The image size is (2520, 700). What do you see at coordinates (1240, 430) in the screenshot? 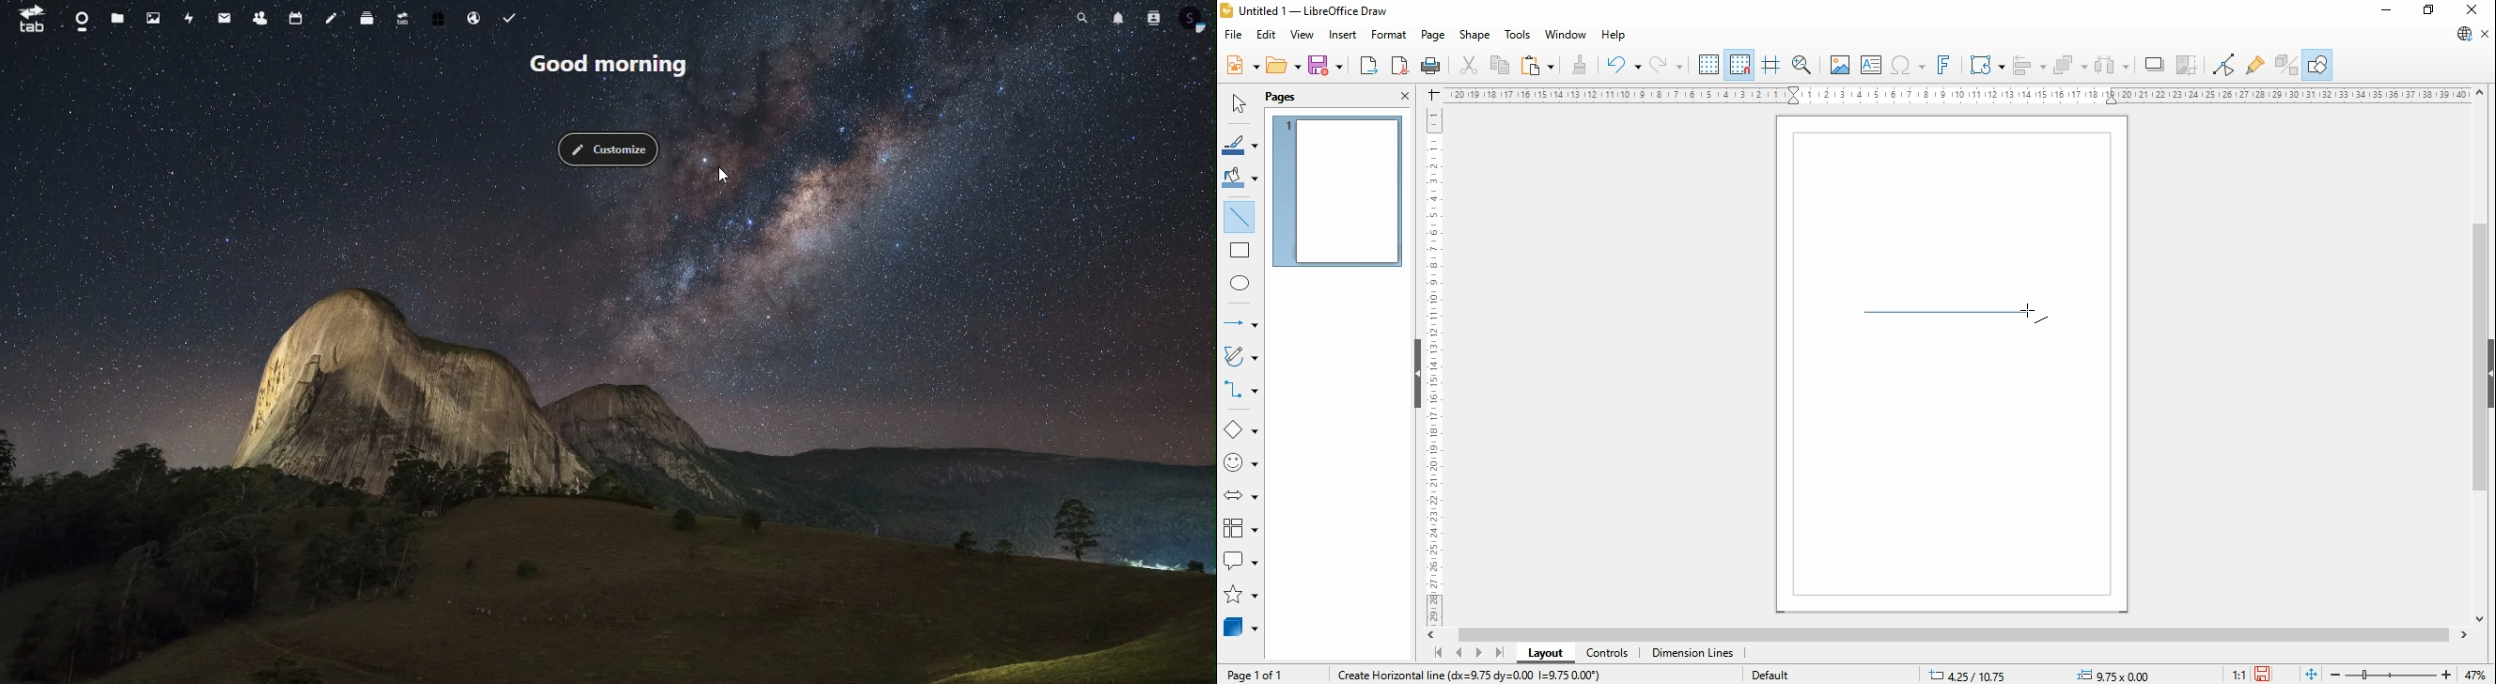
I see `basic shapes` at bounding box center [1240, 430].